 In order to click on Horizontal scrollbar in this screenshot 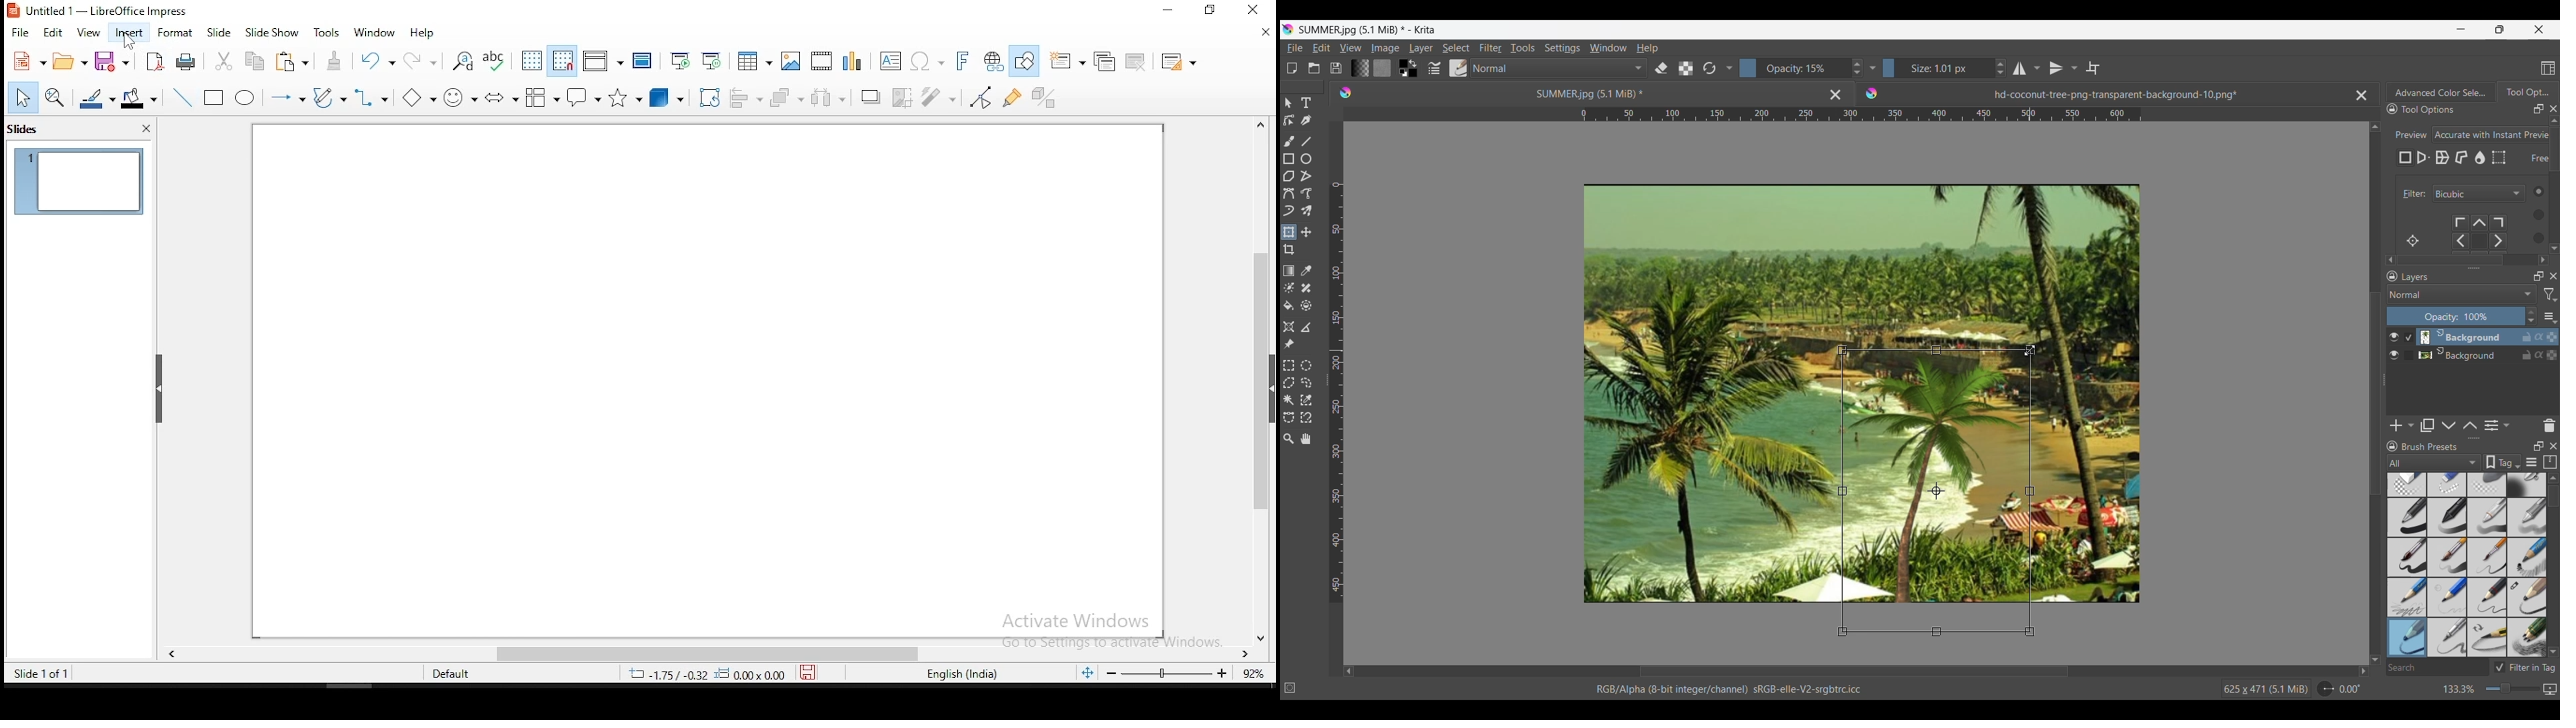, I will do `click(2468, 260)`.